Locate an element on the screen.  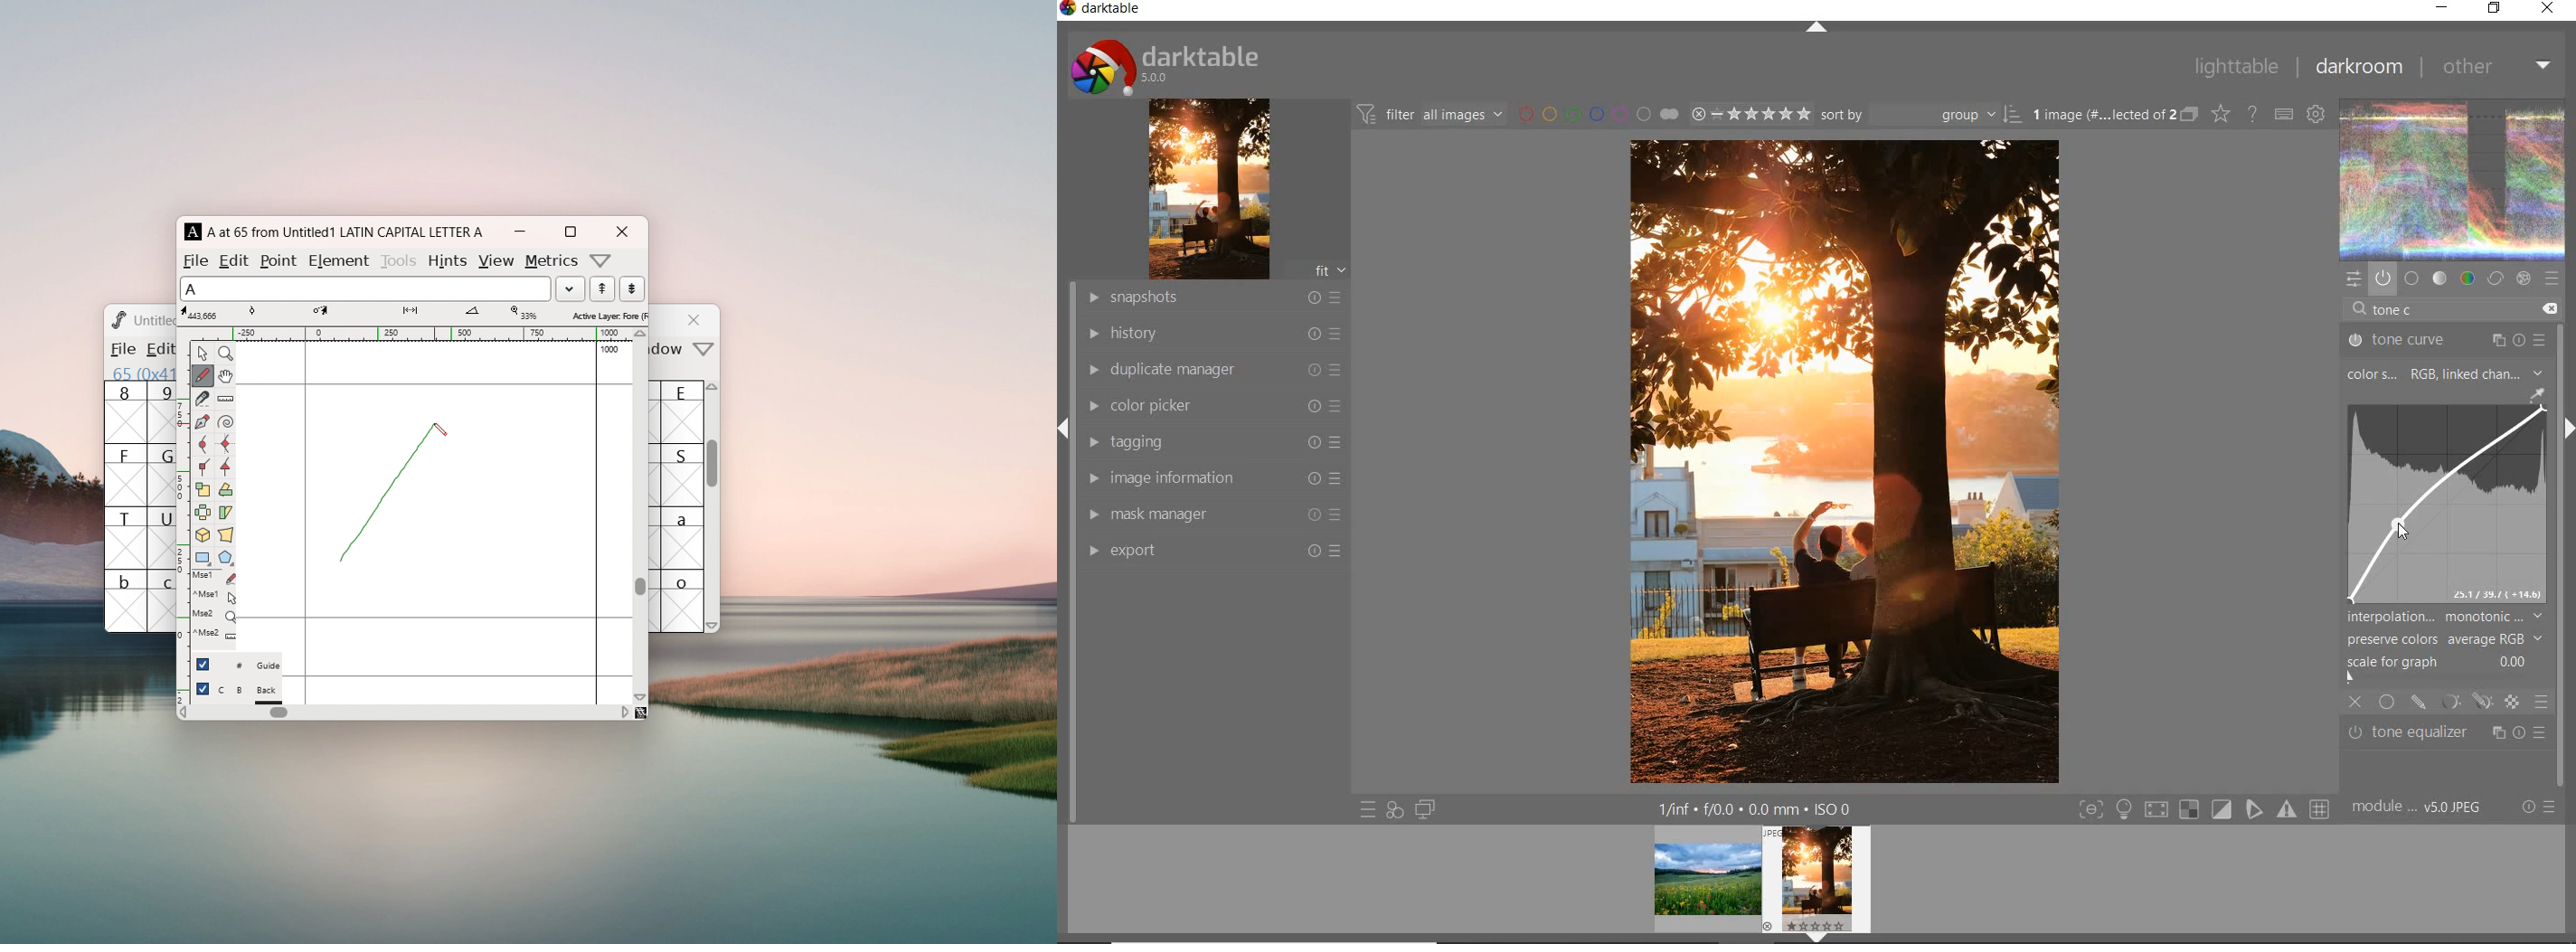
more options is located at coordinates (601, 260).